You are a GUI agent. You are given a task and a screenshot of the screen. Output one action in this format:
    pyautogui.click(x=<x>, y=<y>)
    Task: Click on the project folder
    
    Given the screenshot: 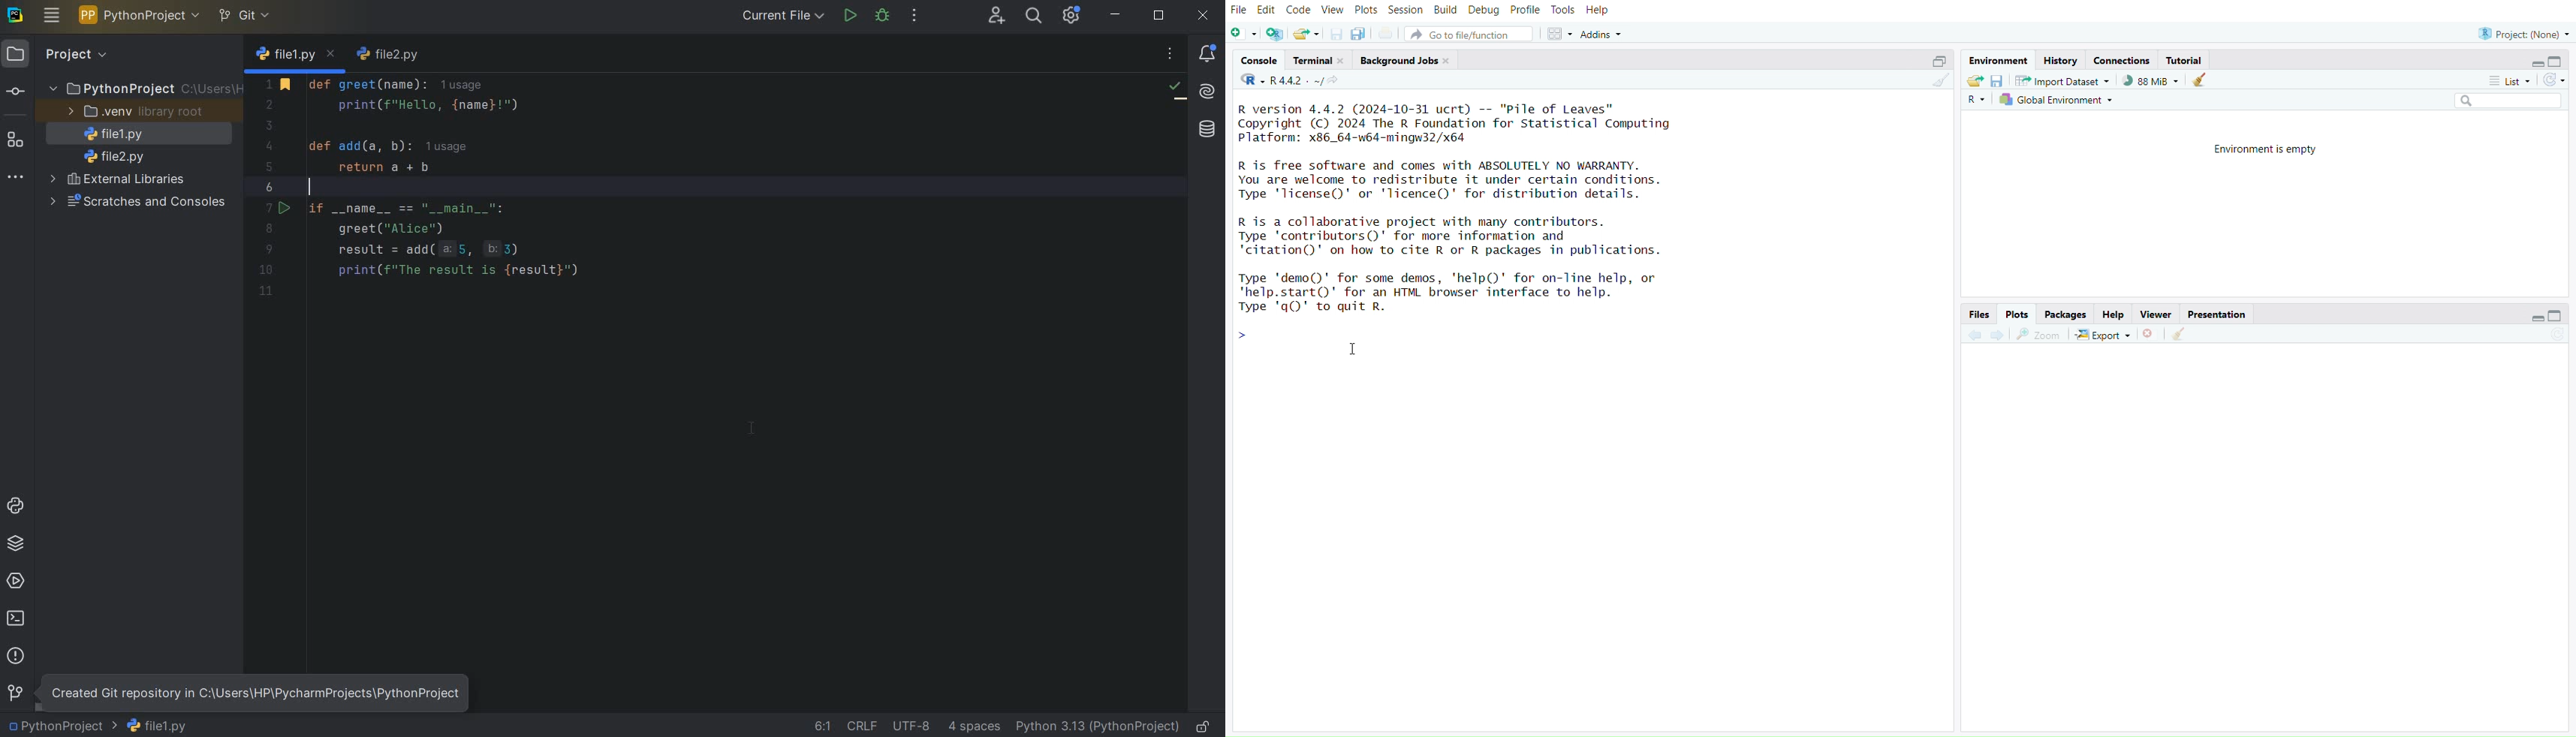 What is the action you would take?
    pyautogui.click(x=143, y=89)
    